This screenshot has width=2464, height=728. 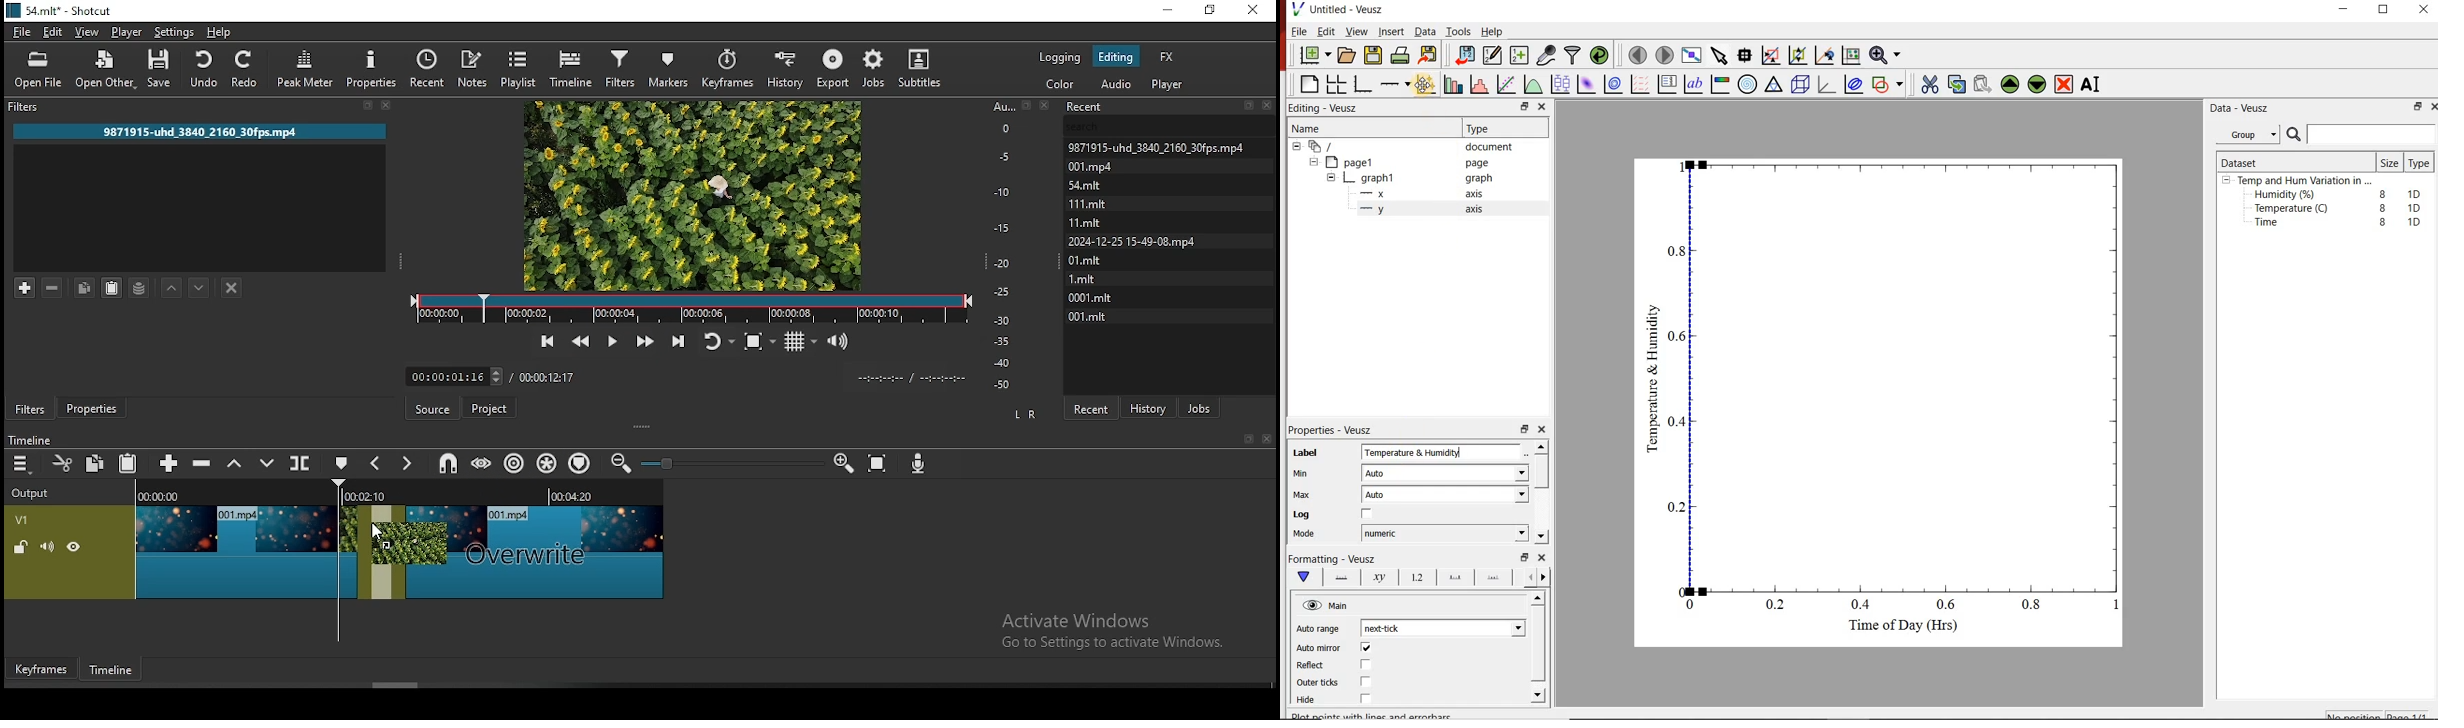 What do you see at coordinates (2039, 84) in the screenshot?
I see `Move the selected widget down` at bounding box center [2039, 84].